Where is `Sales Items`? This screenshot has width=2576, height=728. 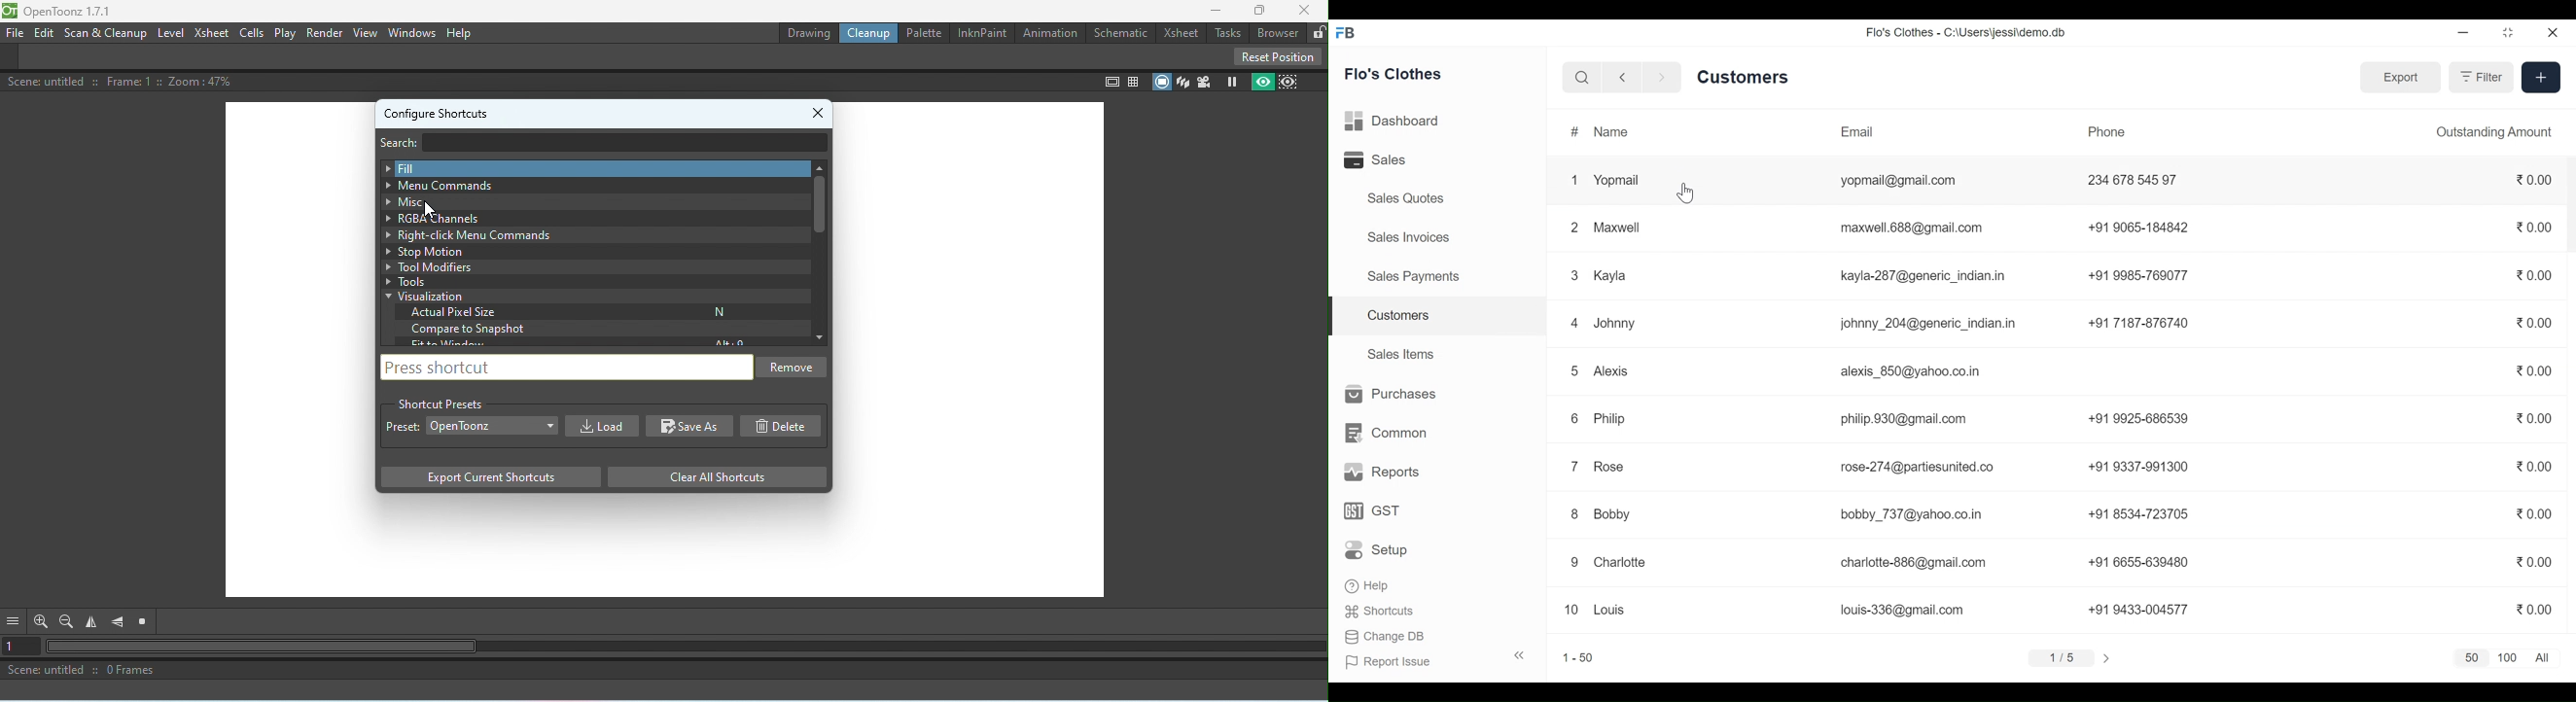 Sales Items is located at coordinates (1402, 352).